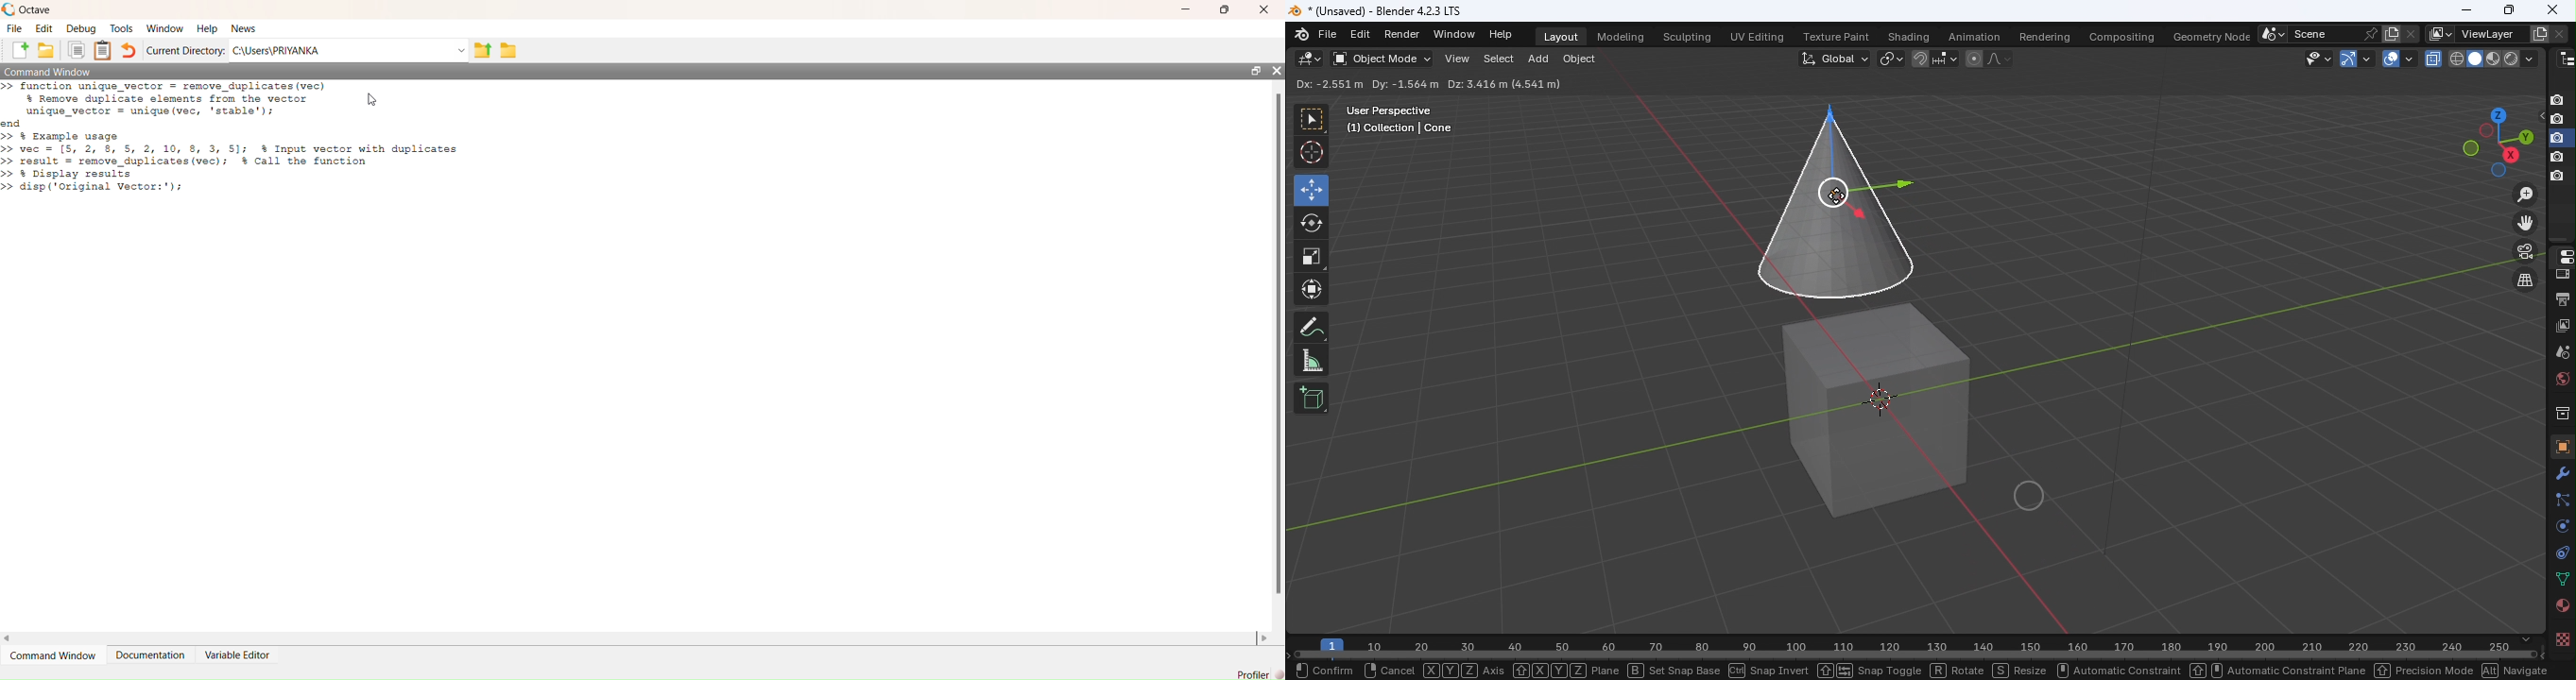 This screenshot has height=700, width=2576. I want to click on The active workspace view layer showing in the window, so click(2440, 34).